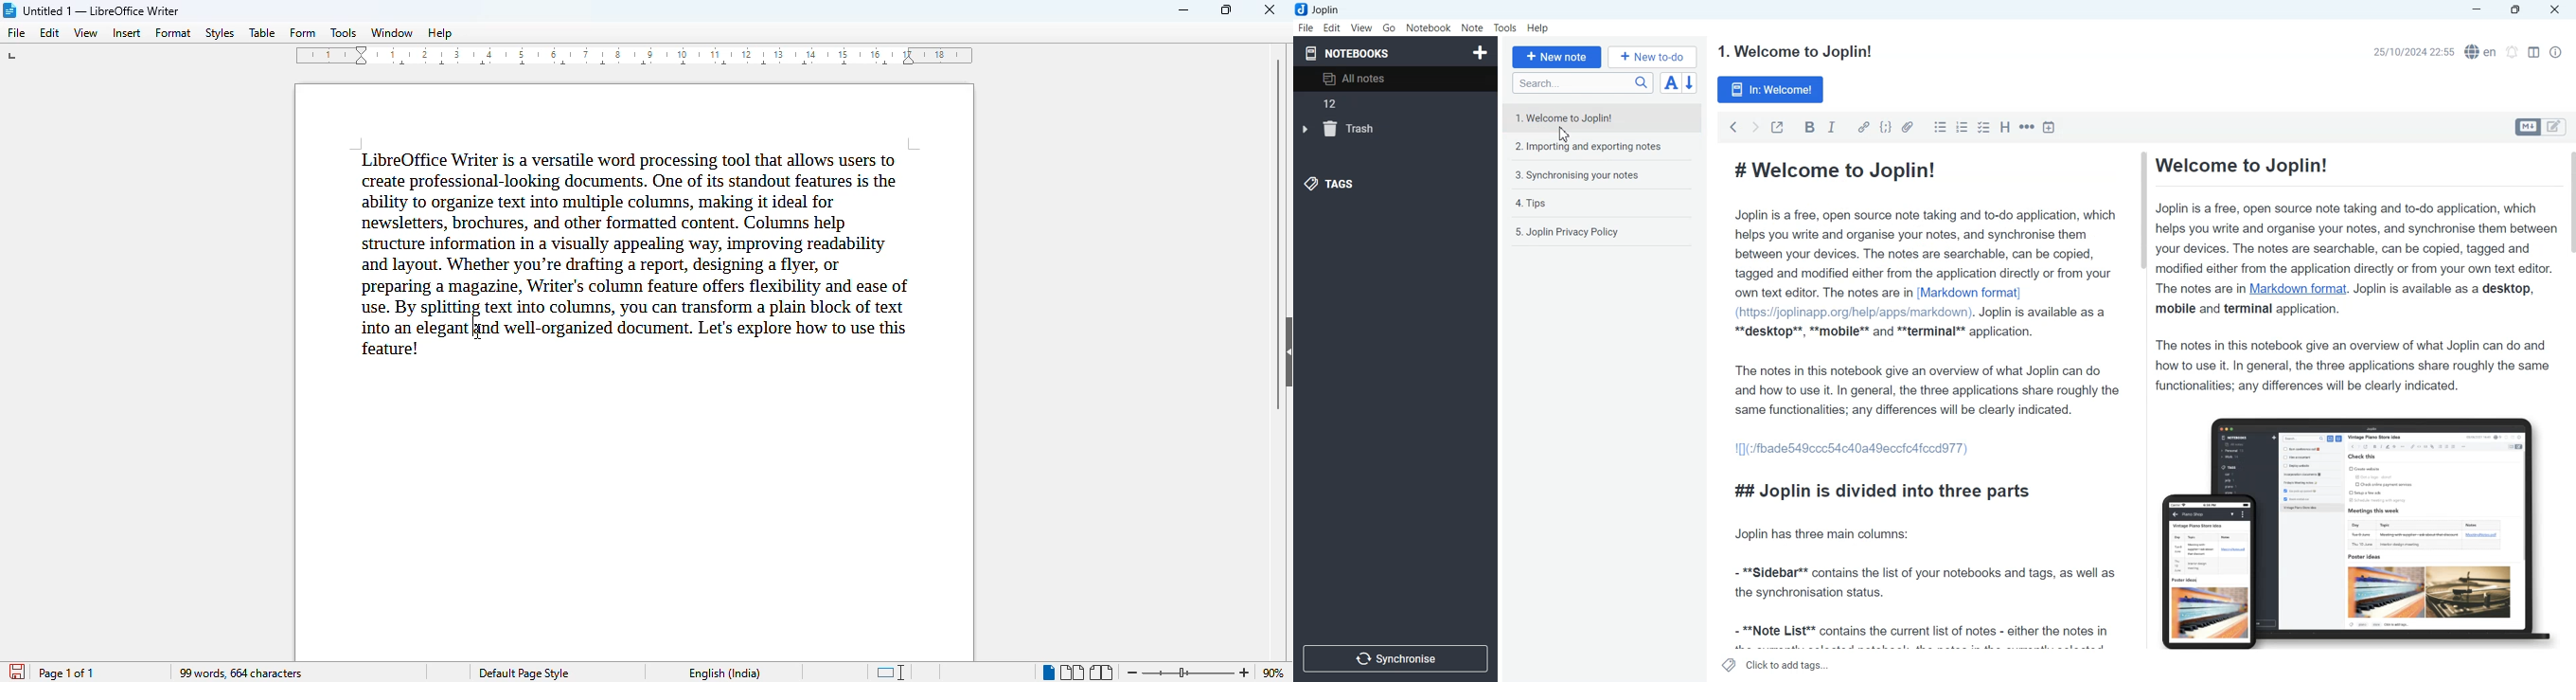 Image resolution: width=2576 pixels, height=700 pixels. Describe the element at coordinates (1577, 176) in the screenshot. I see `3. Synchronising your notes` at that location.